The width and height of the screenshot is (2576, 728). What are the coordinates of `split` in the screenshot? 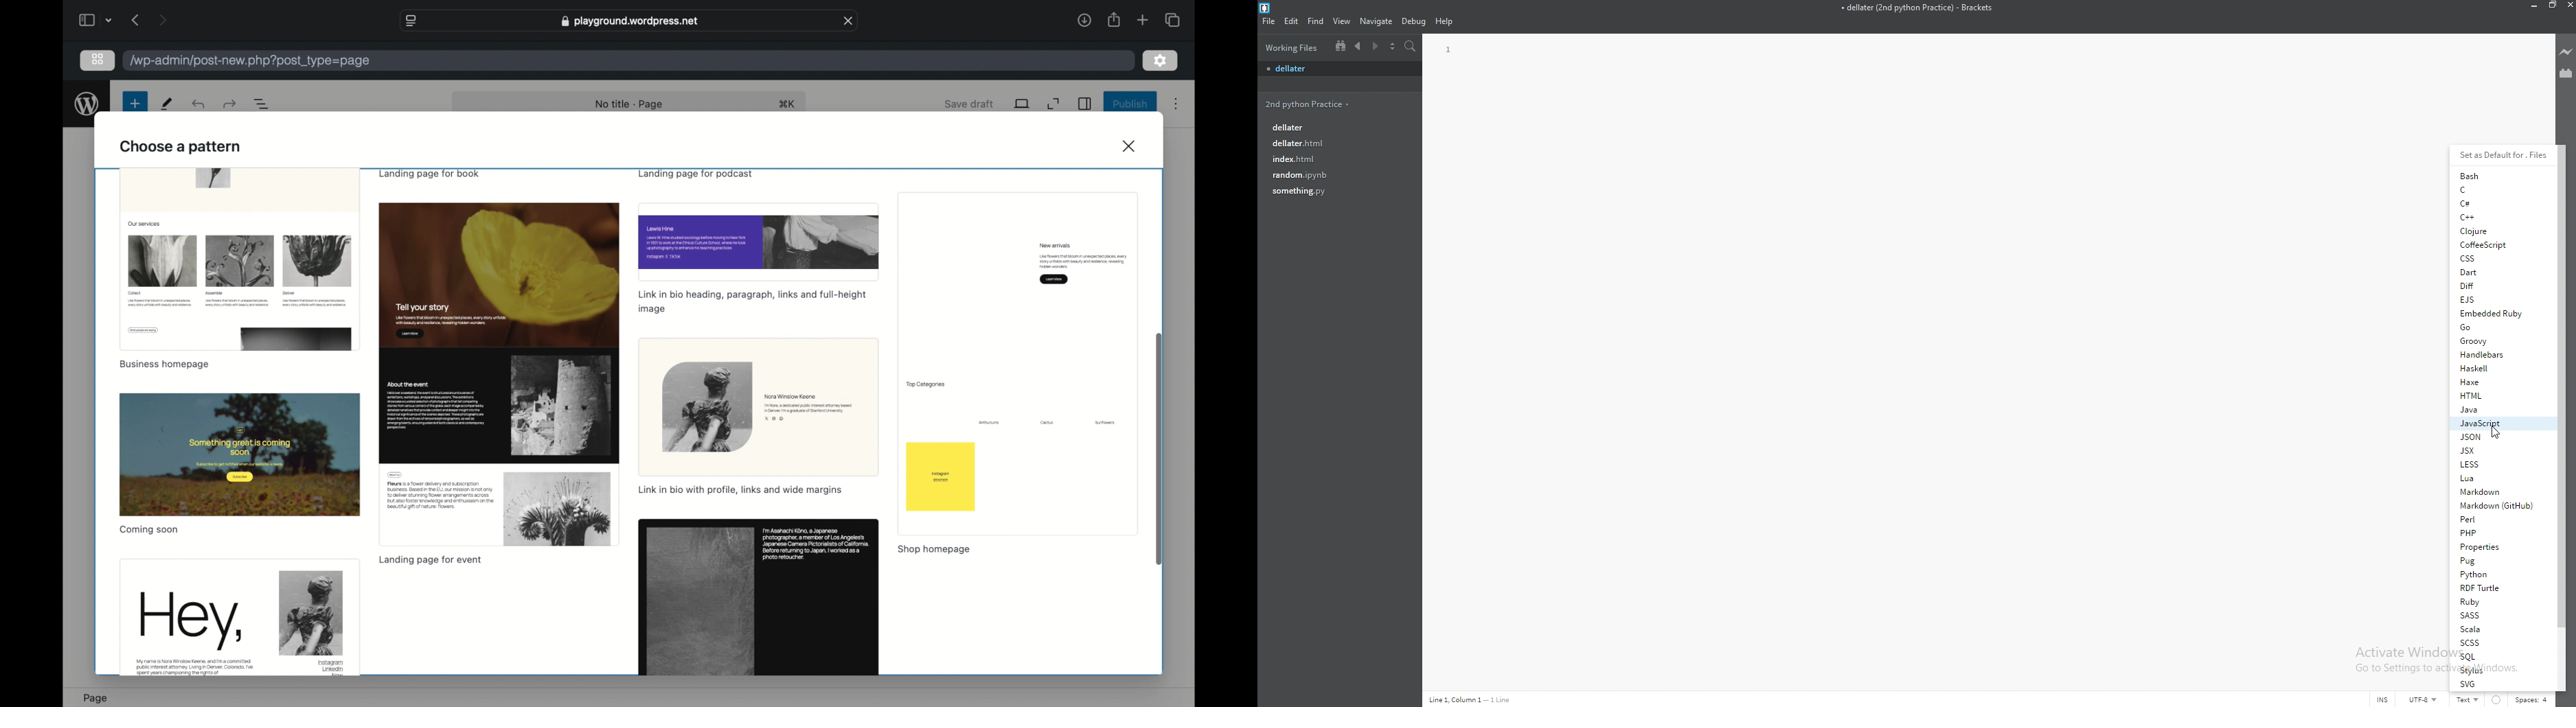 It's located at (1393, 47).